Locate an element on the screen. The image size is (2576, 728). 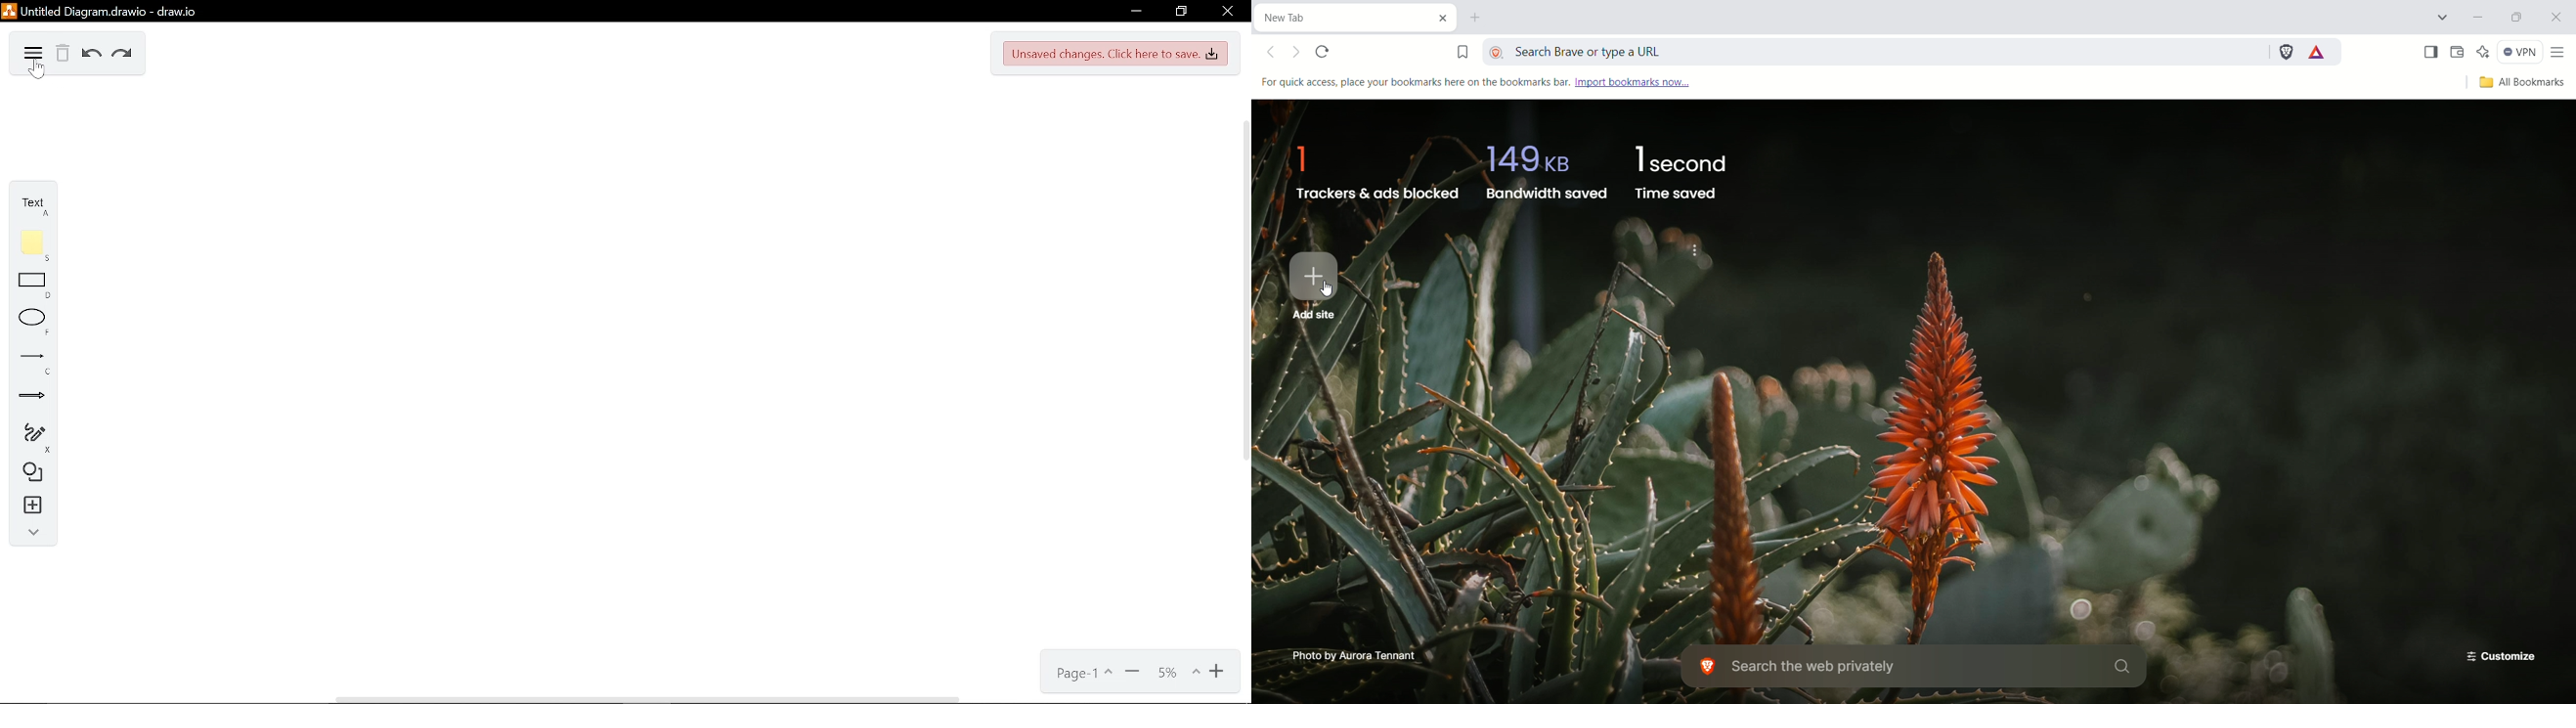
Text is located at coordinates (27, 203).